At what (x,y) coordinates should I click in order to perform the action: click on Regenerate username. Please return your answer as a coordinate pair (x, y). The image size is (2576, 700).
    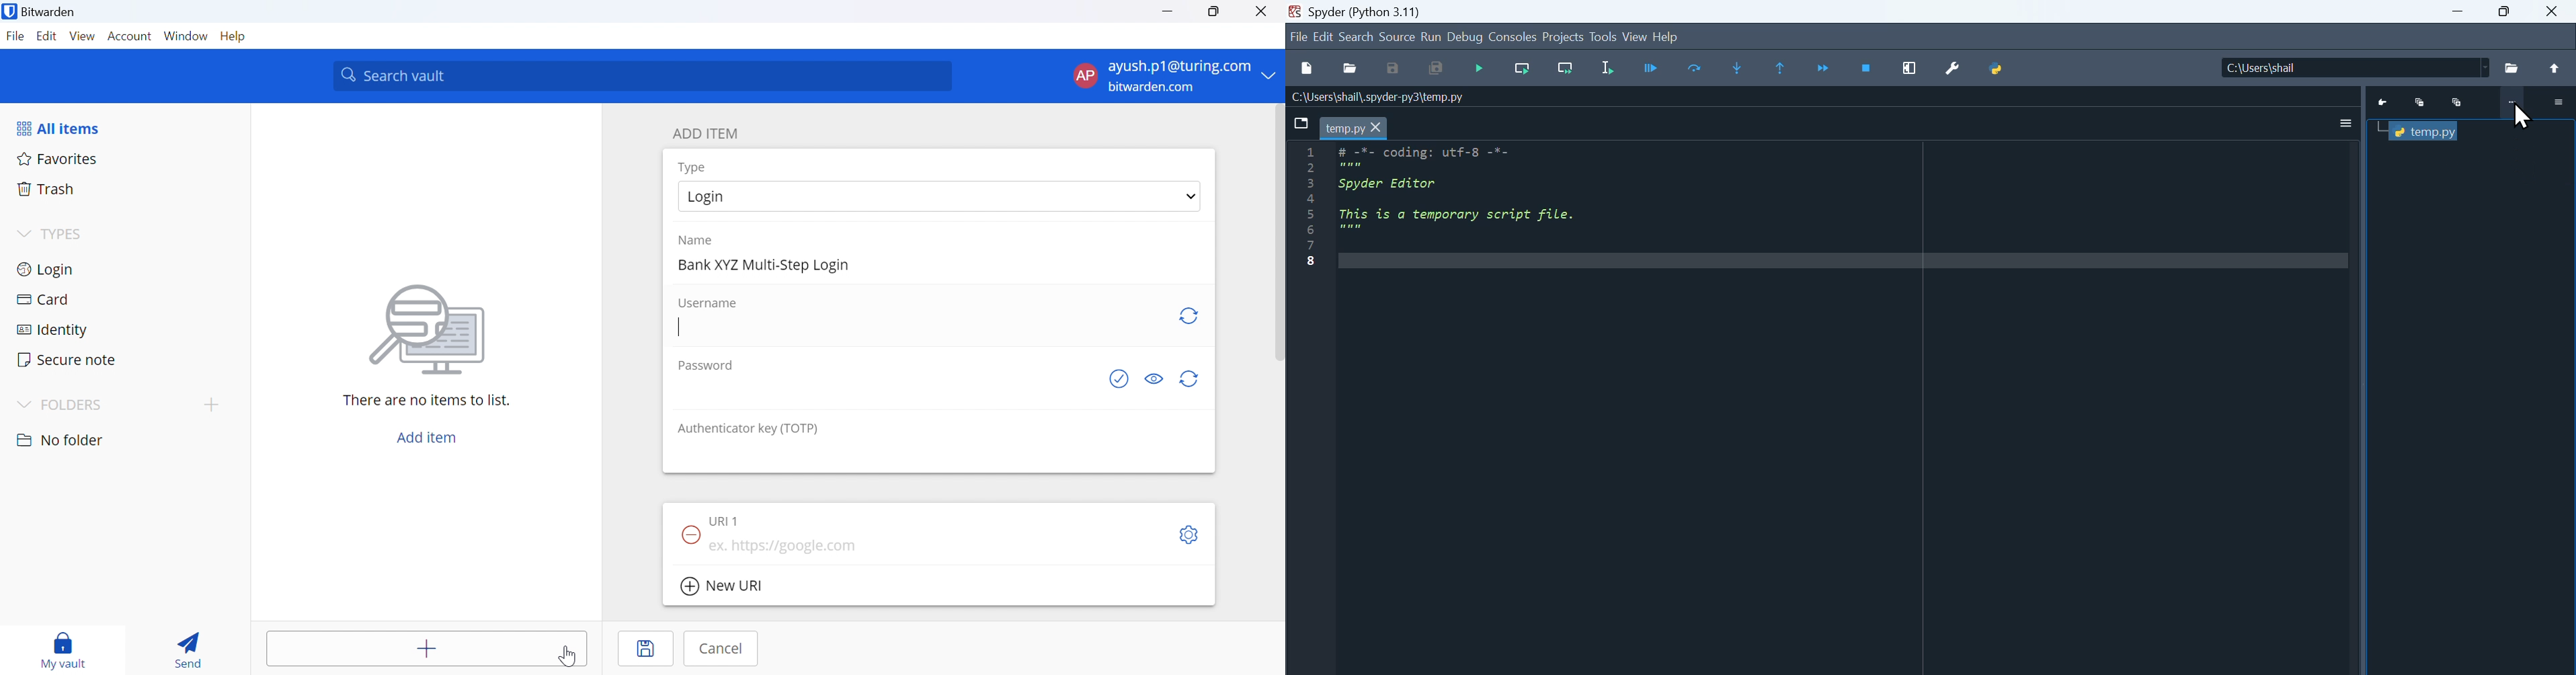
    Looking at the image, I should click on (1191, 318).